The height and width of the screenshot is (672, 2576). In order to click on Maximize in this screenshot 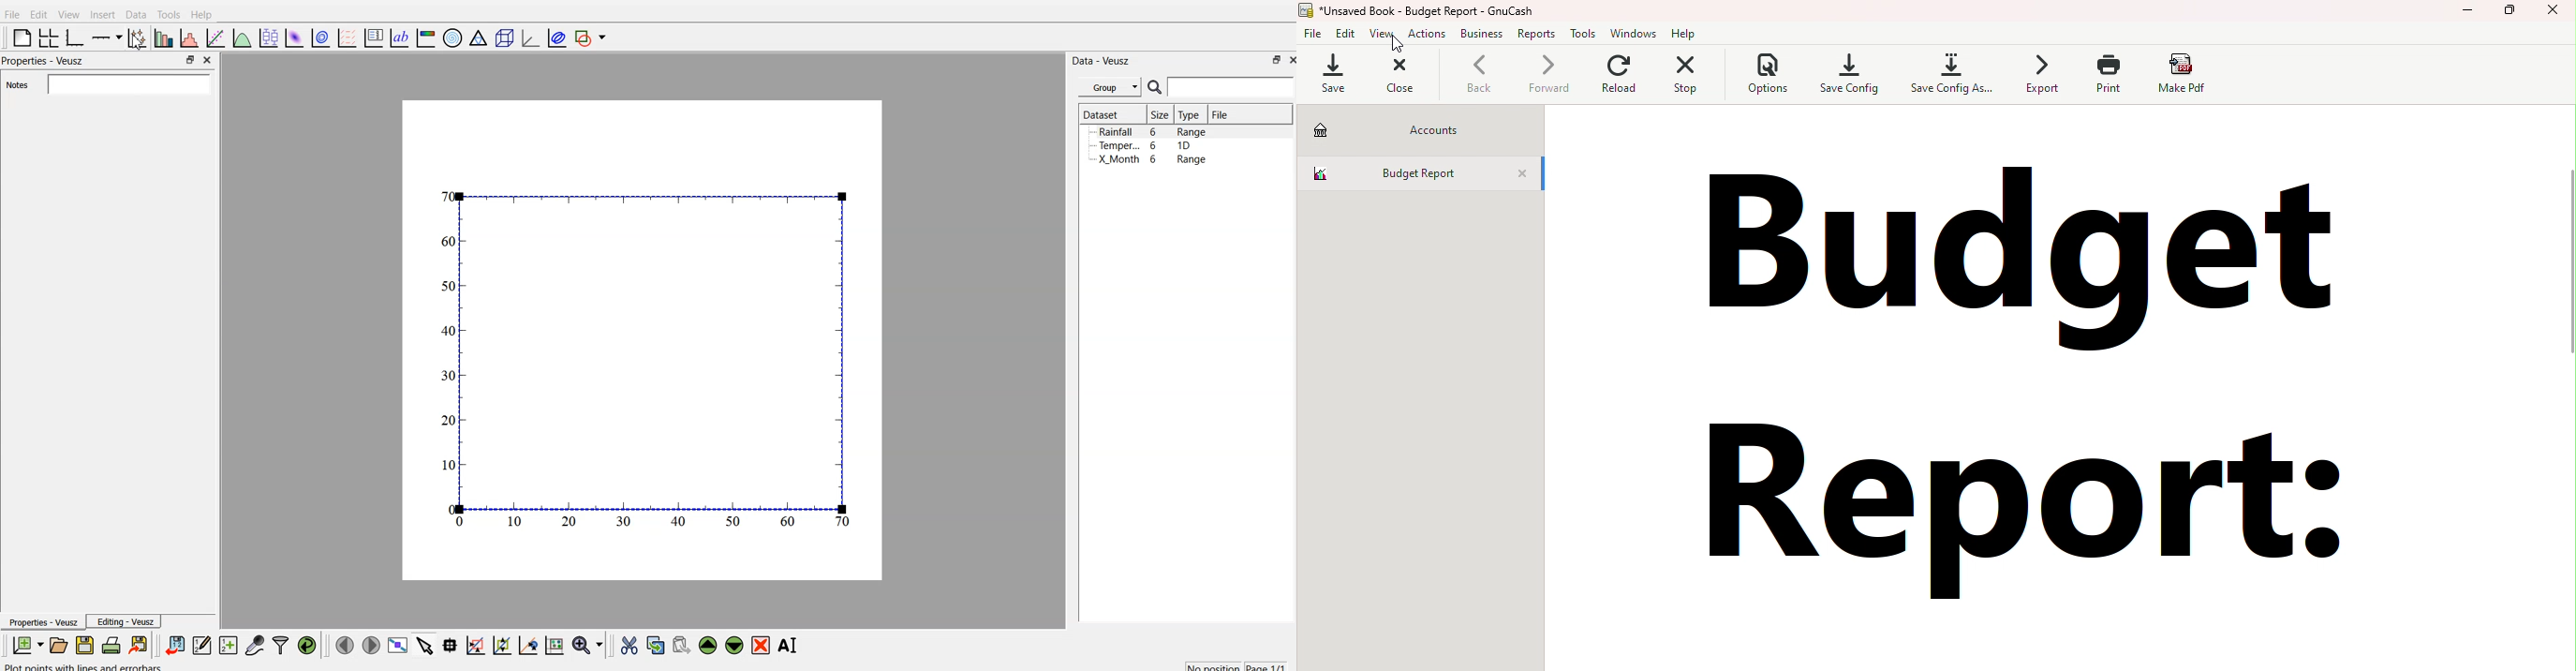, I will do `click(2509, 12)`.